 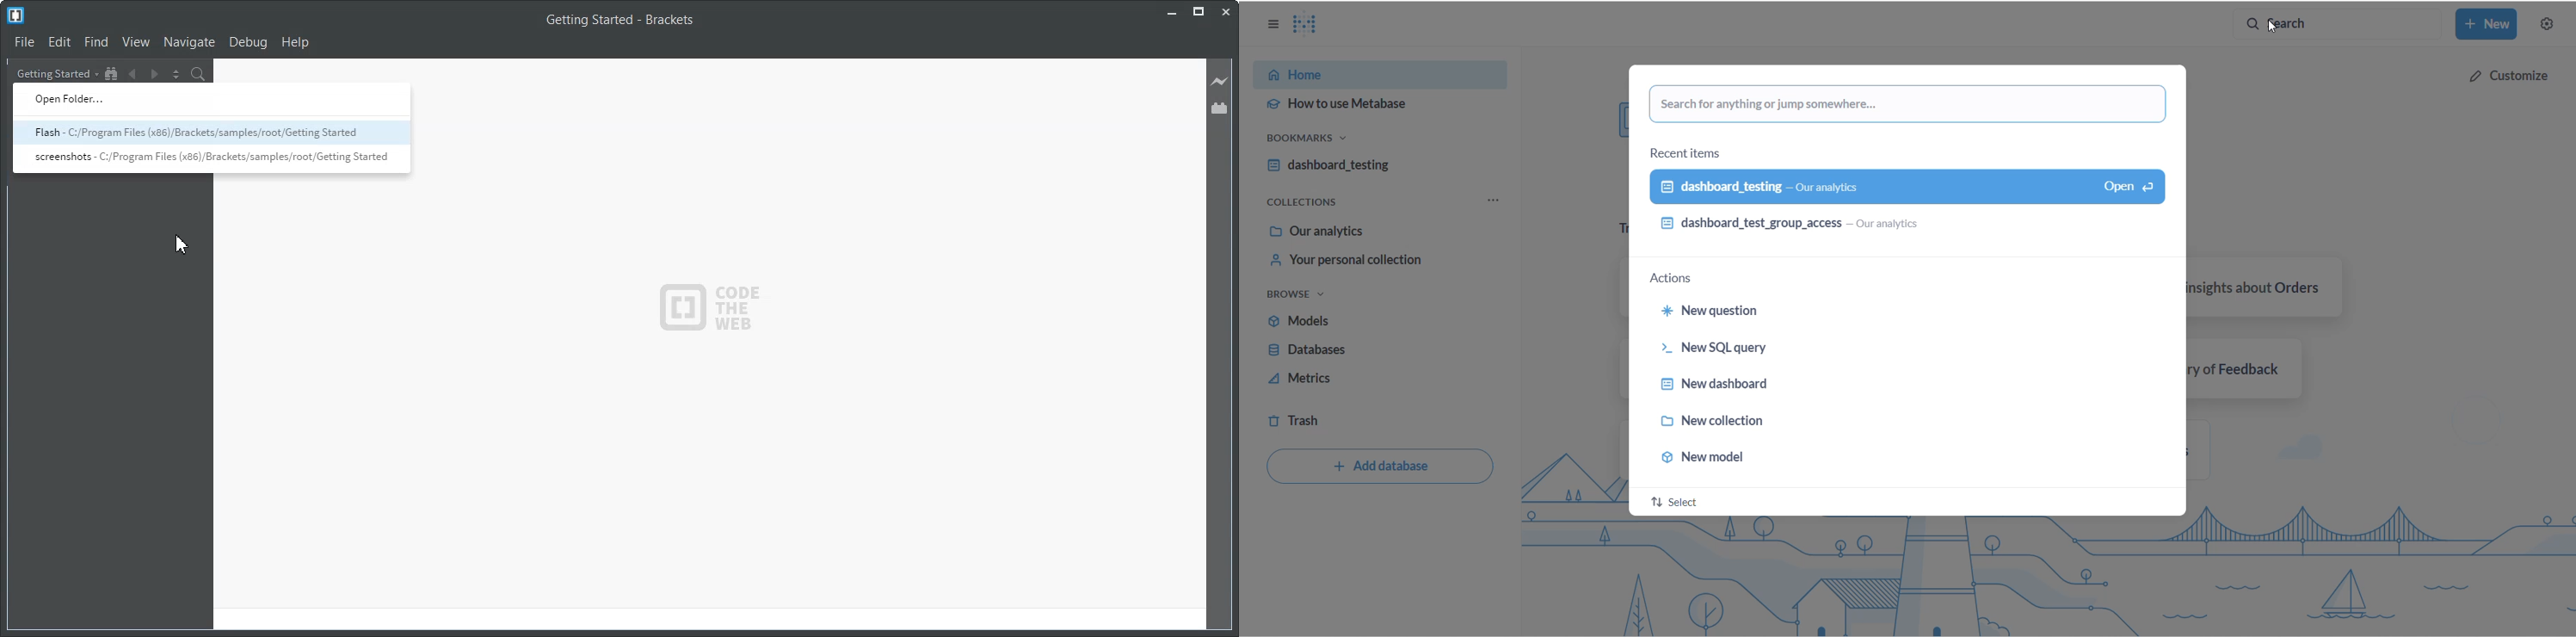 What do you see at coordinates (1729, 420) in the screenshot?
I see `new collection` at bounding box center [1729, 420].